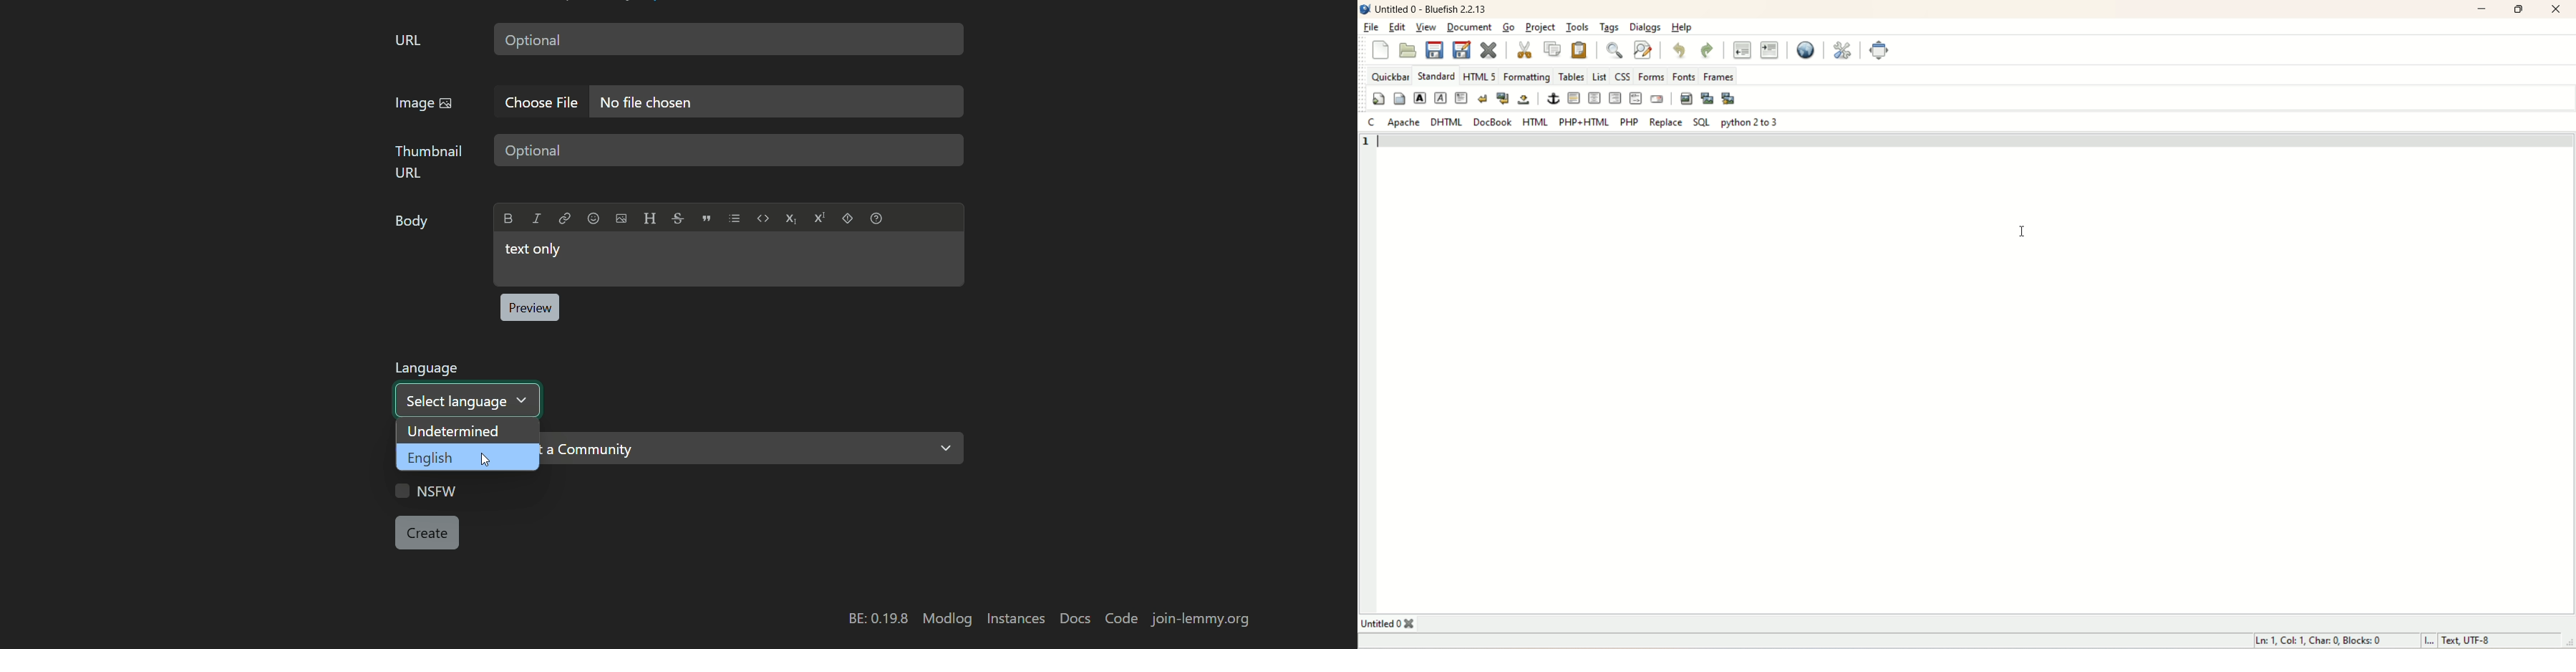 Image resolution: width=2576 pixels, height=672 pixels. I want to click on new, so click(1379, 48).